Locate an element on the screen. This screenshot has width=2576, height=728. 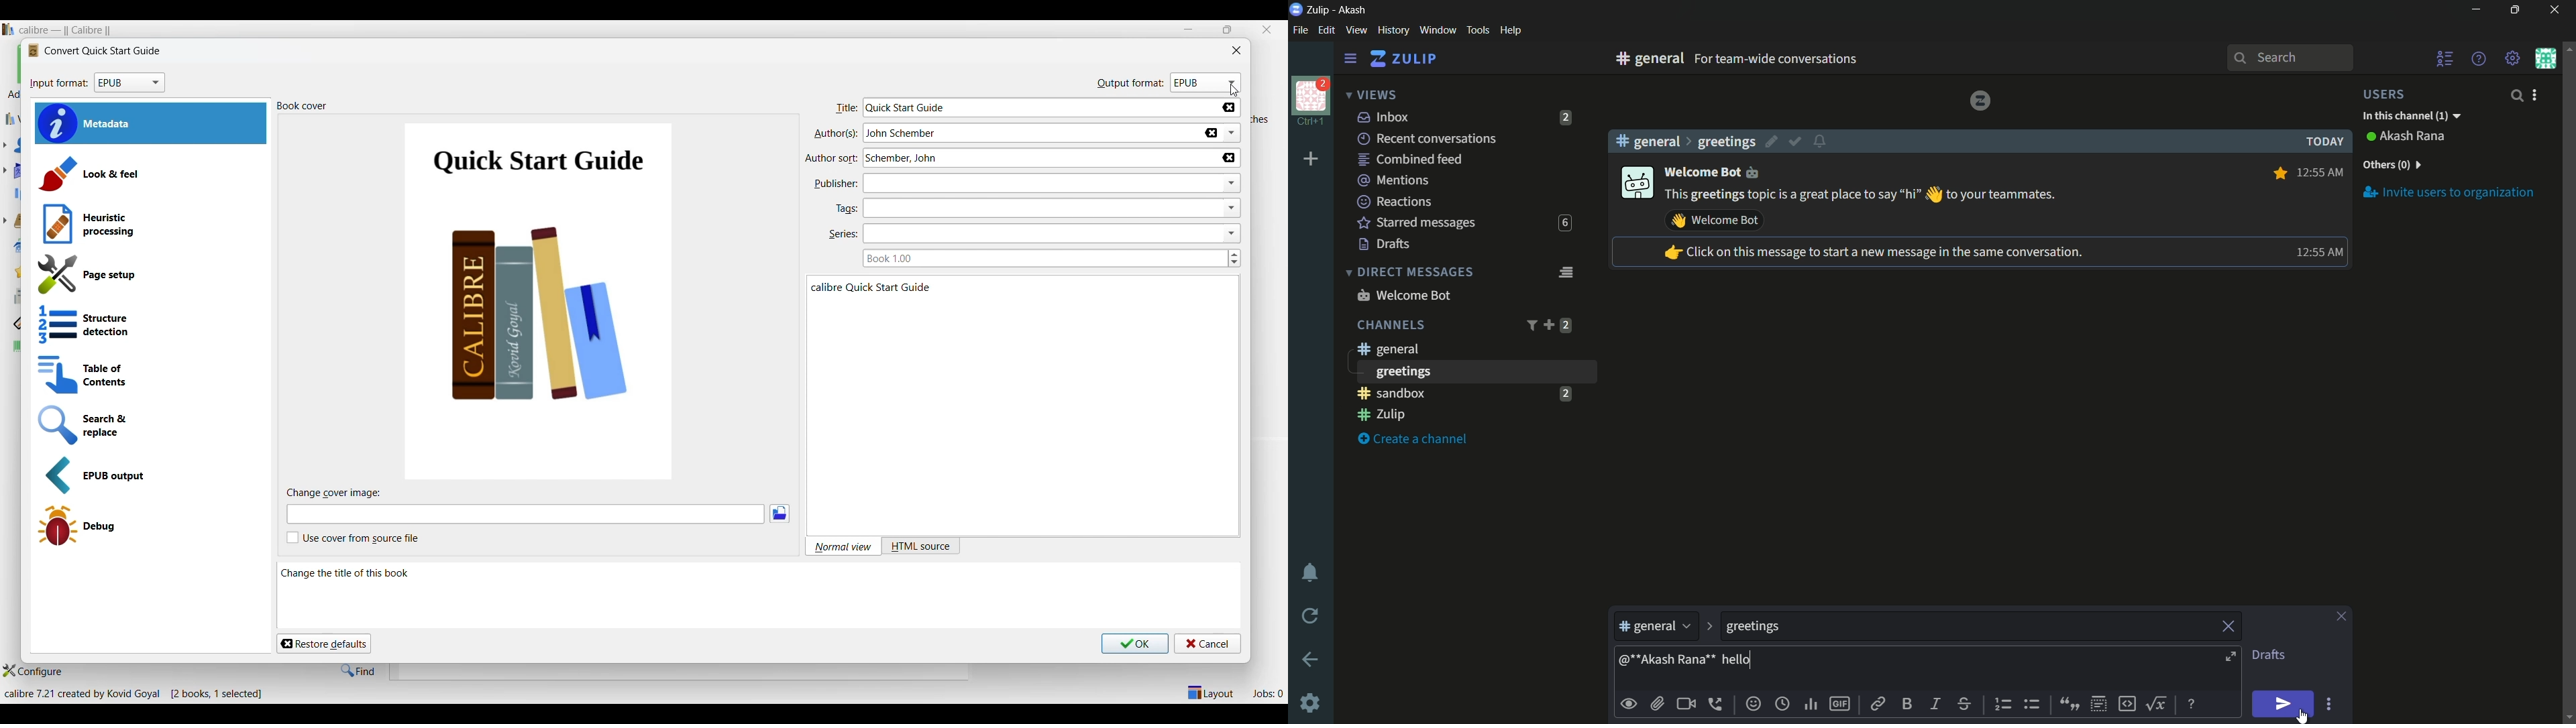
hello is located at coordinates (1737, 660).